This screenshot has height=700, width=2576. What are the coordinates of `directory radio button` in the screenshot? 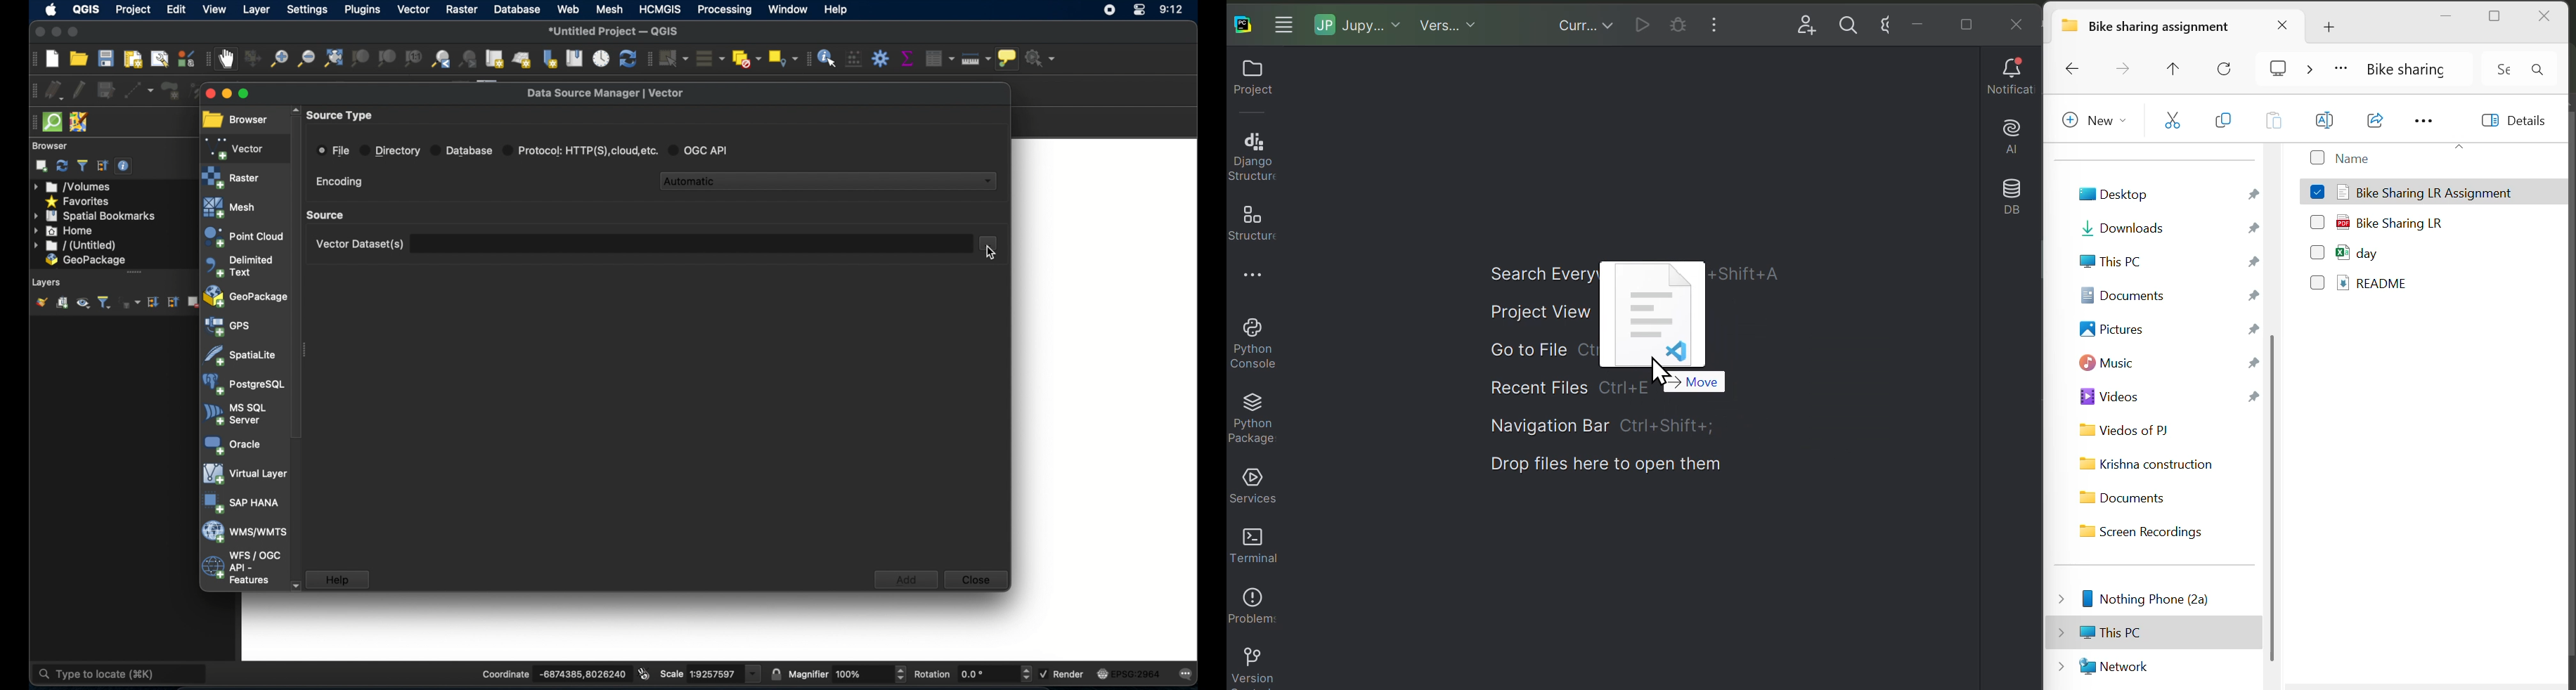 It's located at (390, 151).